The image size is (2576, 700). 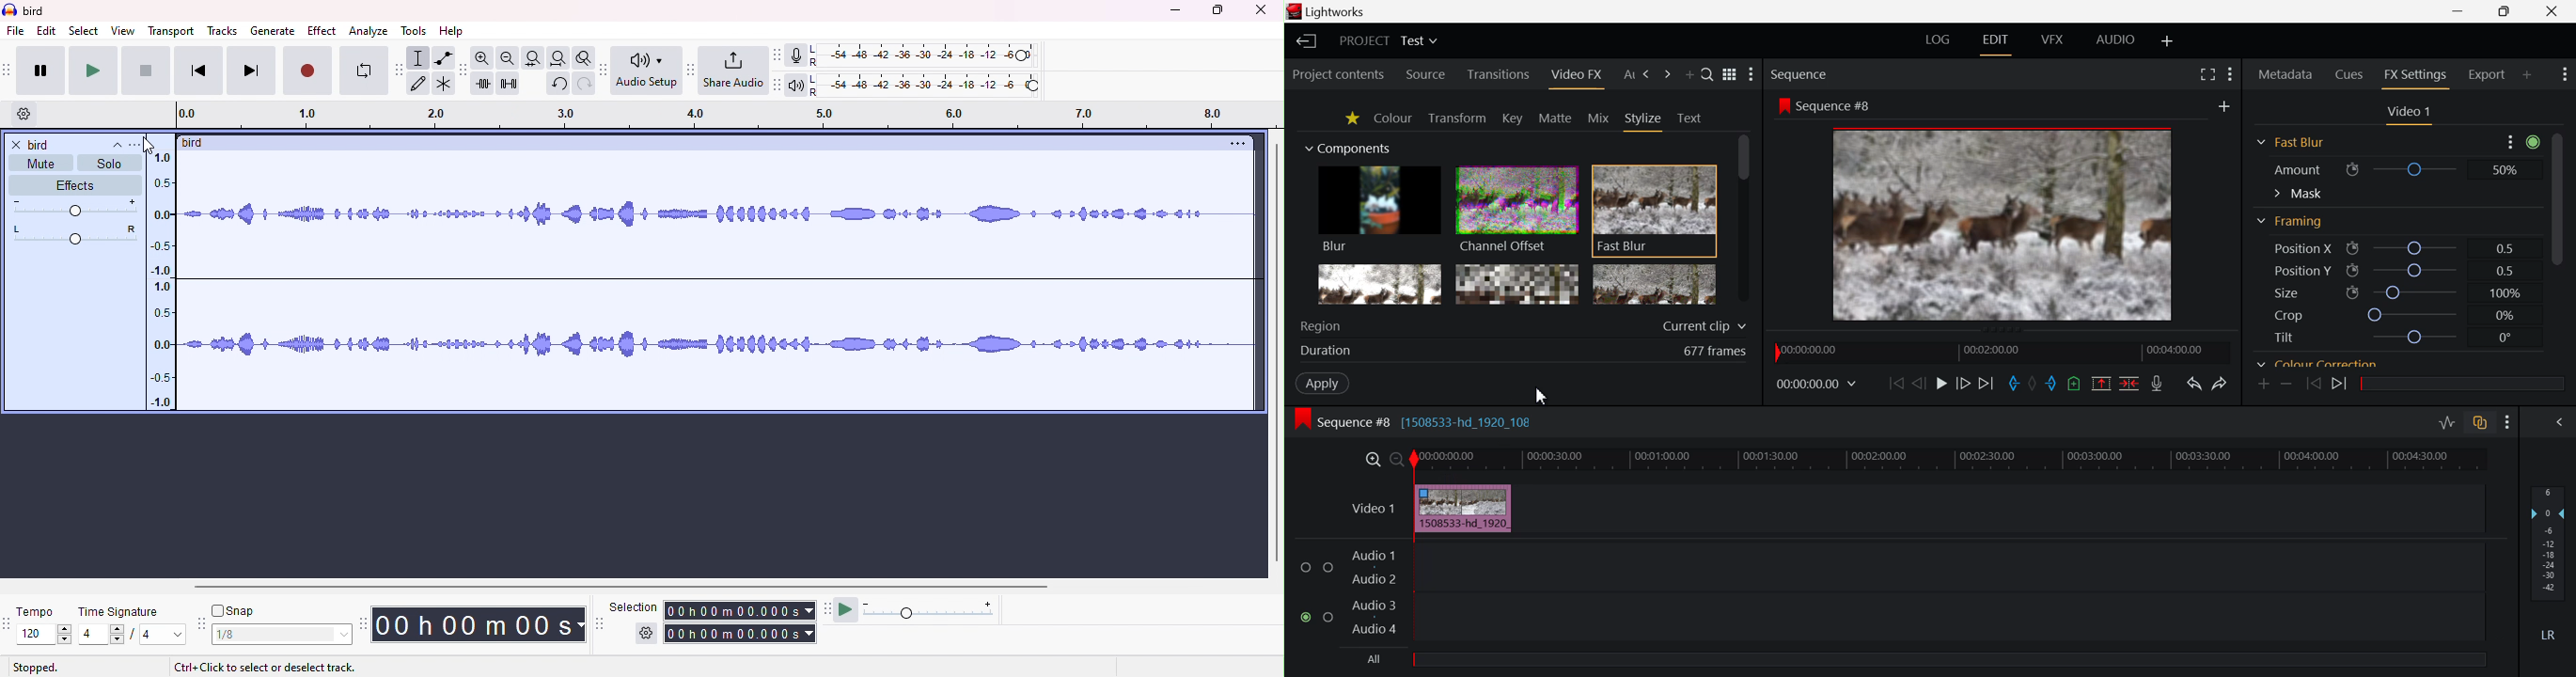 What do you see at coordinates (145, 71) in the screenshot?
I see `stop` at bounding box center [145, 71].